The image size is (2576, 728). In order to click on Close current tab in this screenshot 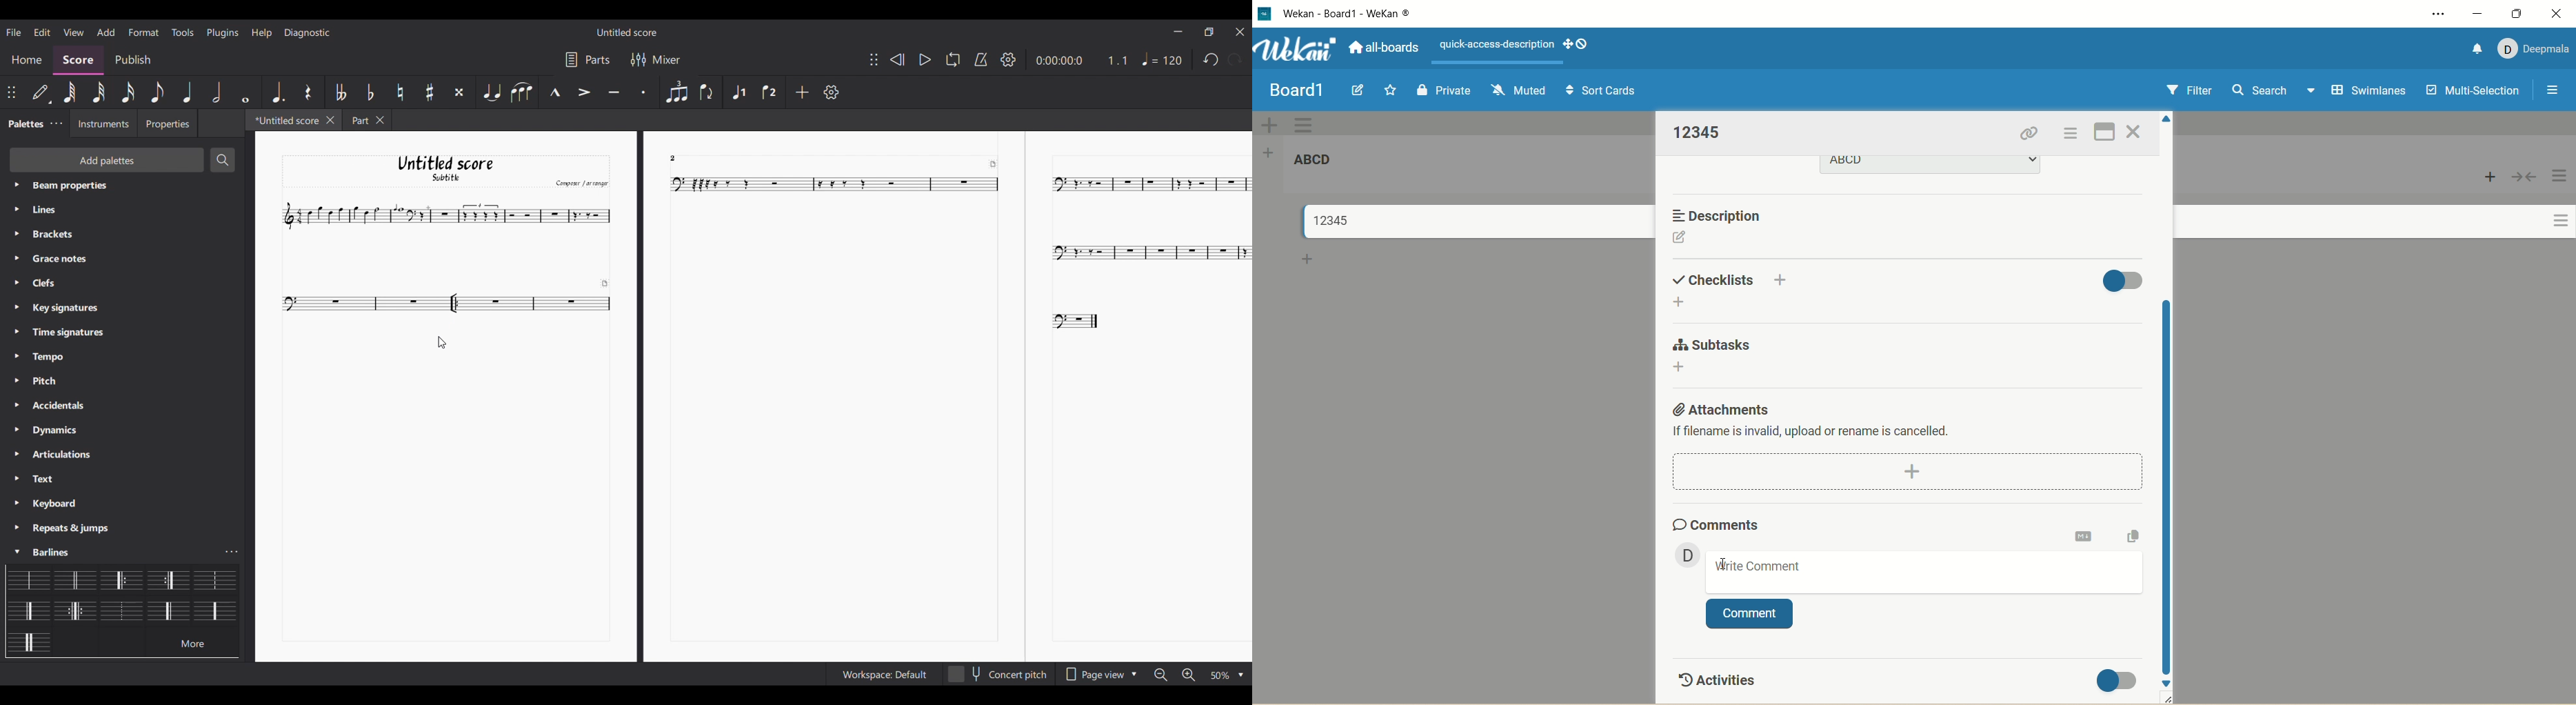, I will do `click(330, 120)`.